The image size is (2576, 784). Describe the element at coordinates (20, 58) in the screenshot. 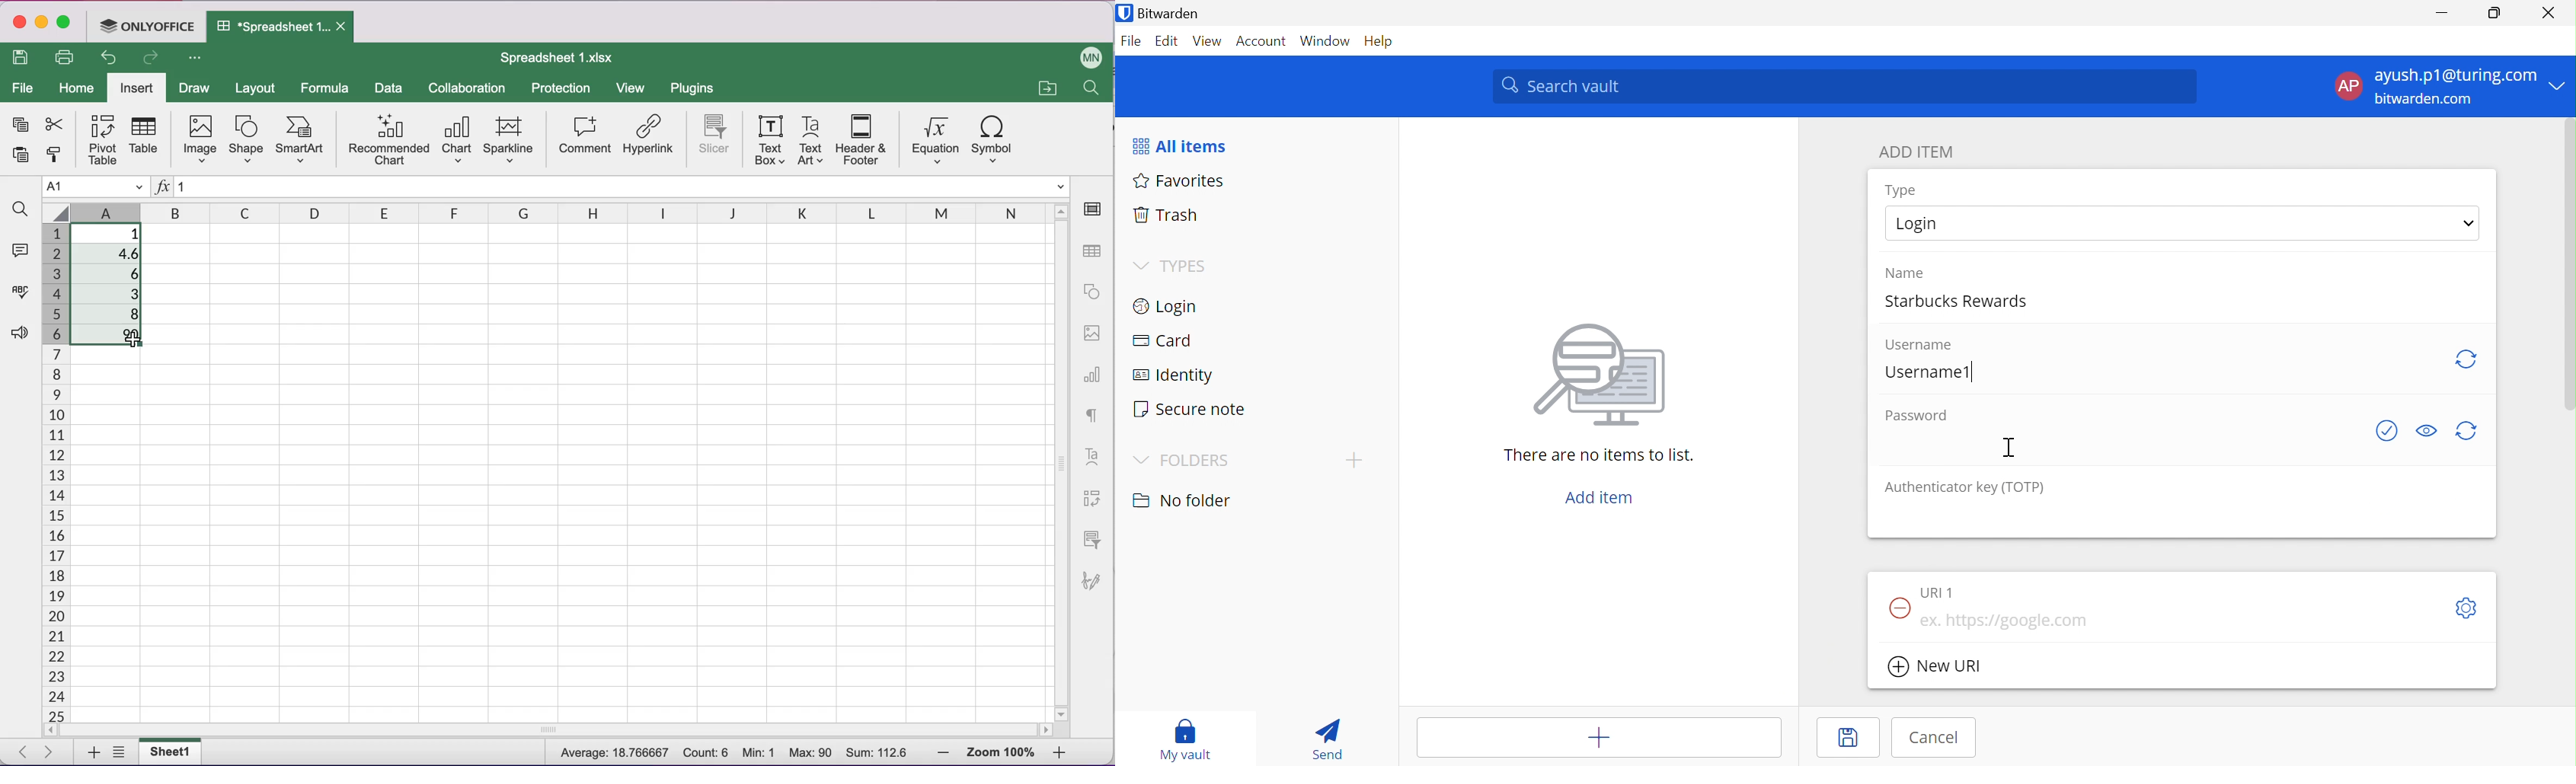

I see `save` at that location.